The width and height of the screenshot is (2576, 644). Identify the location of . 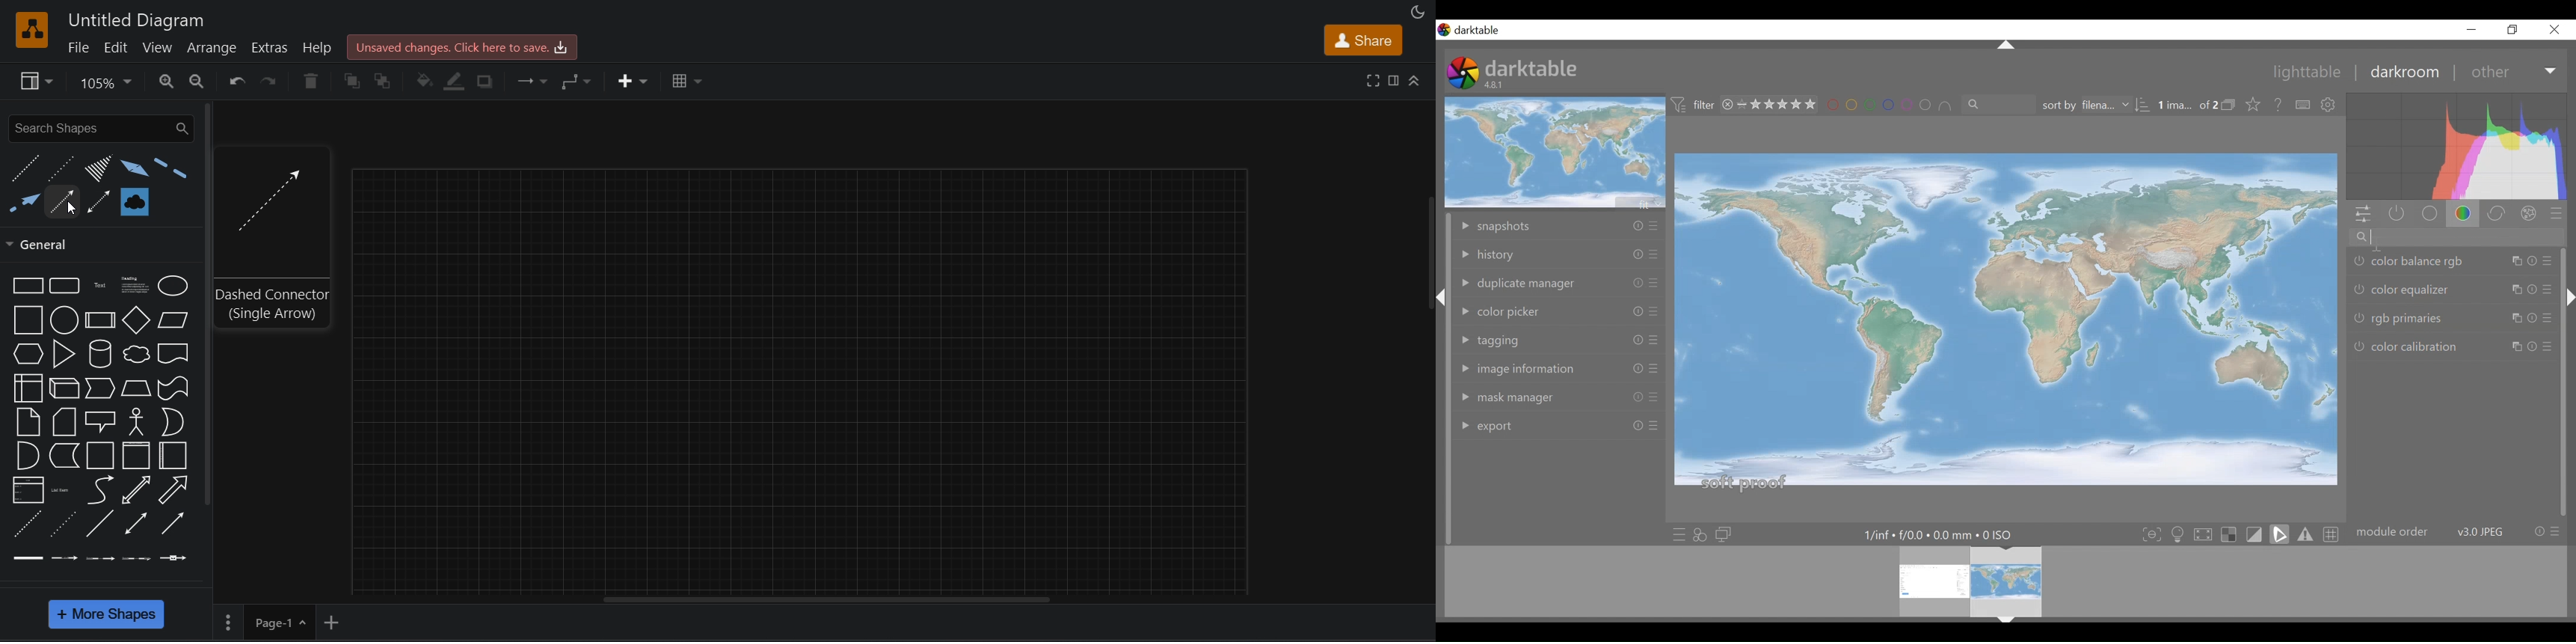
(1652, 398).